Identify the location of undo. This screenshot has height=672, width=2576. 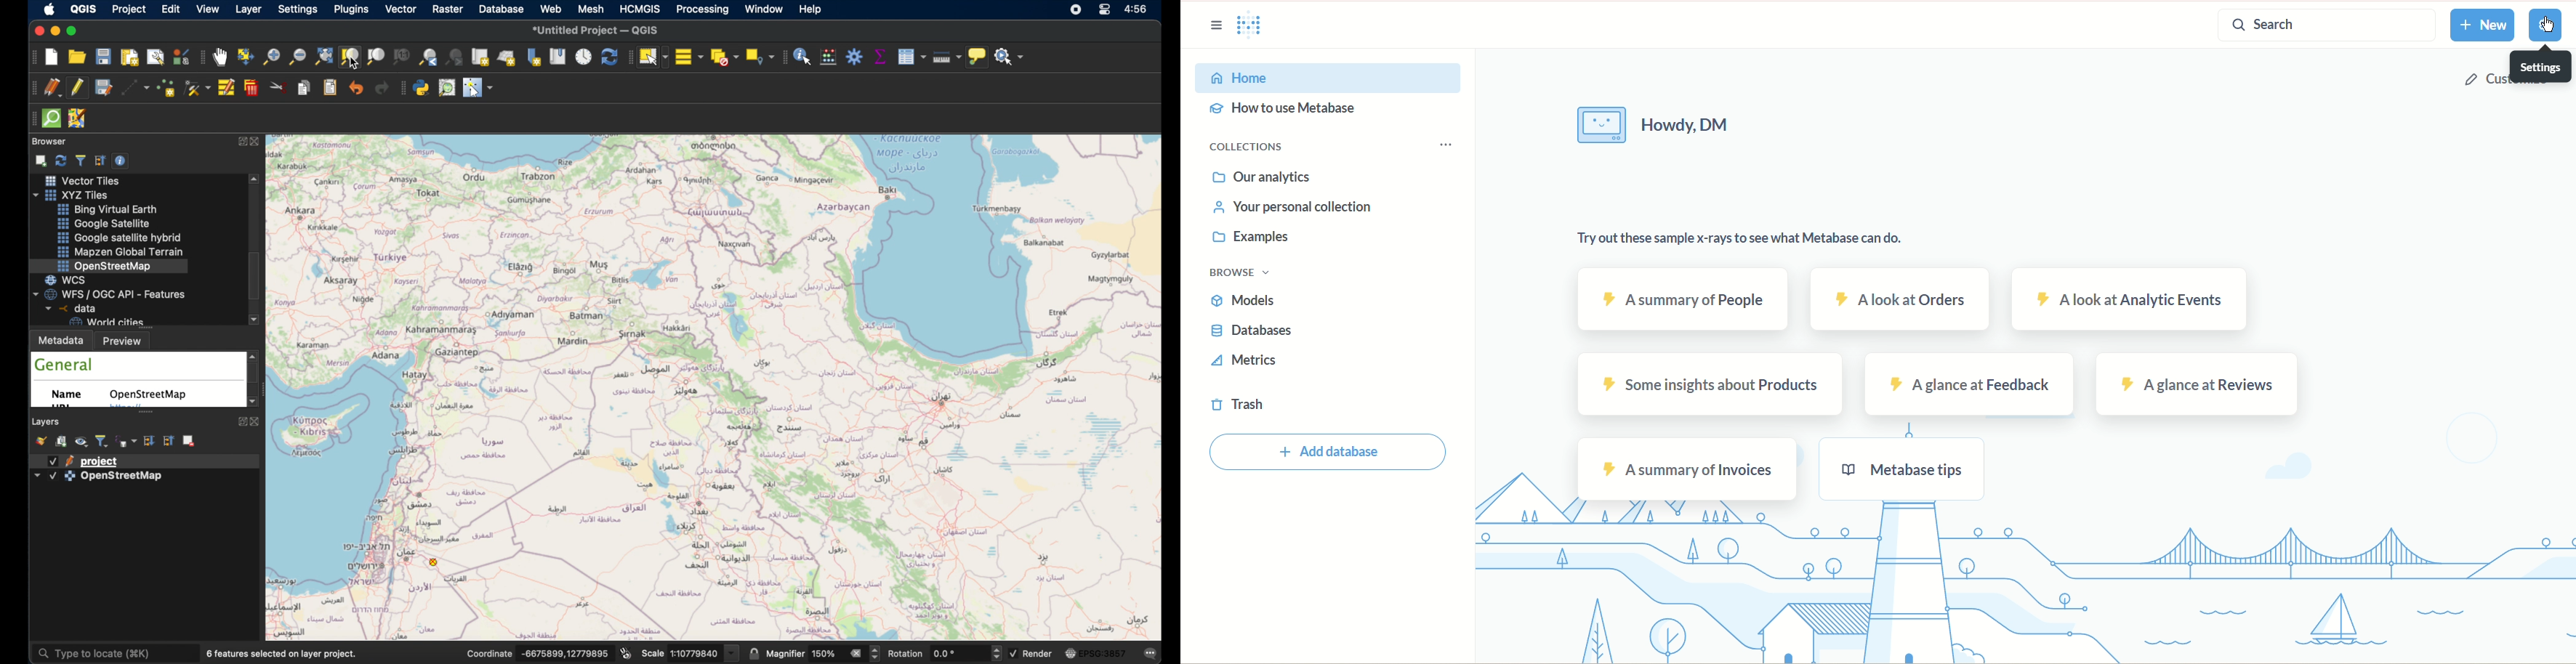
(356, 89).